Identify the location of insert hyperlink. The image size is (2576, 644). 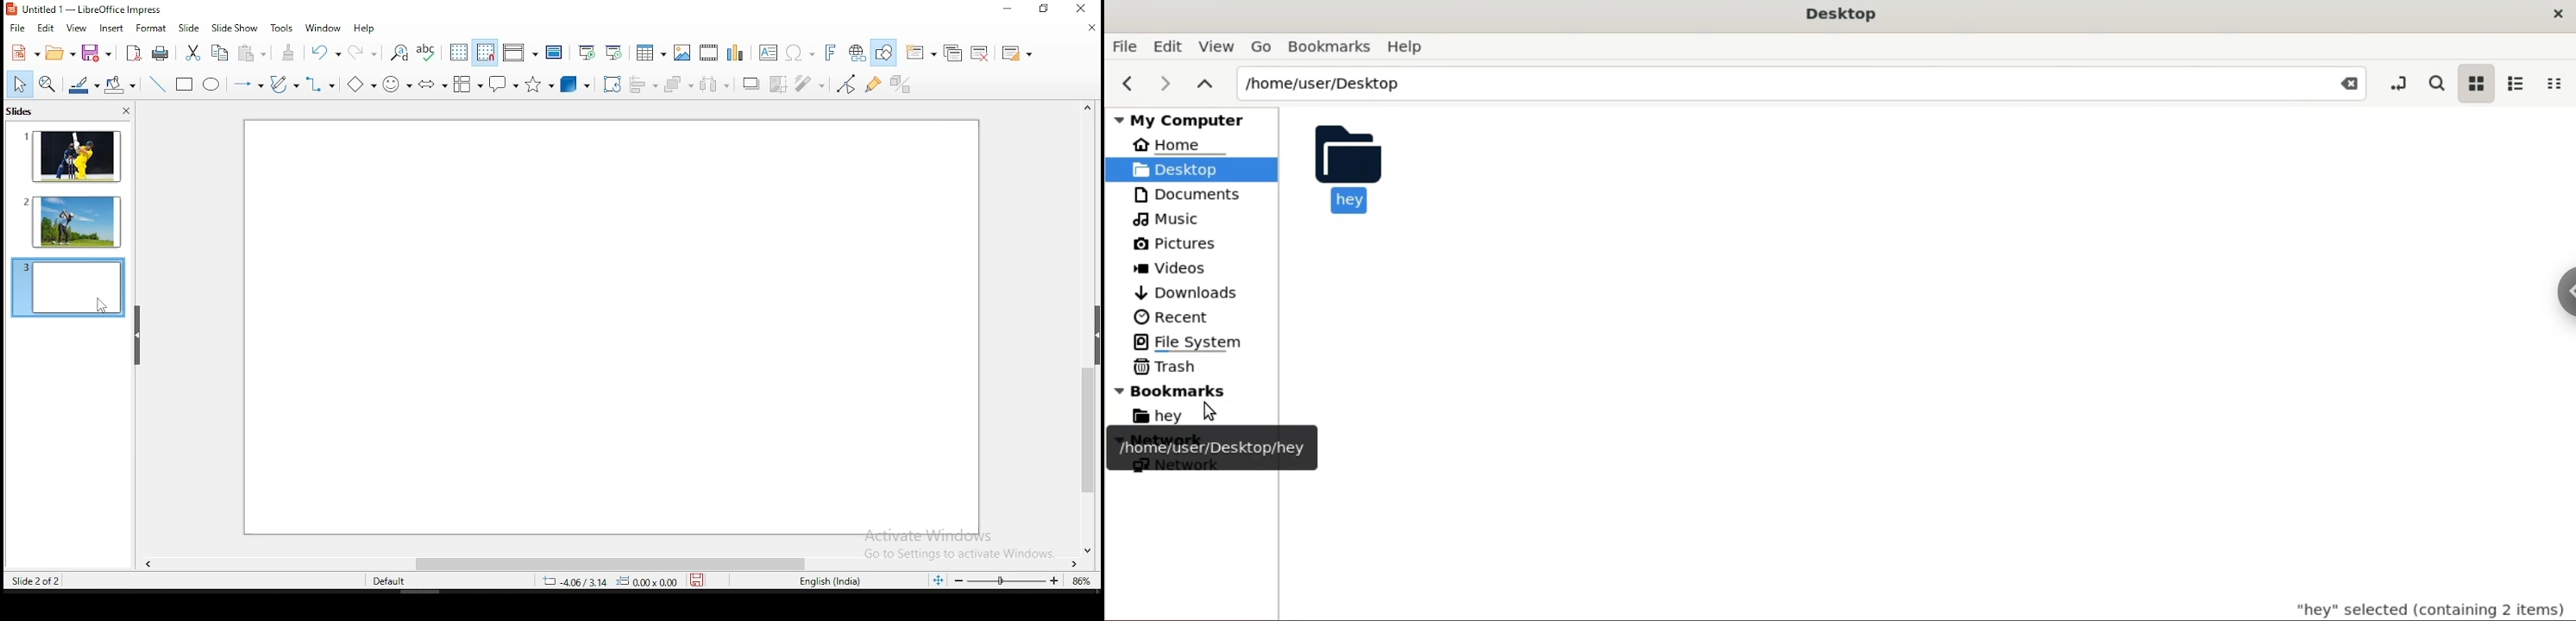
(855, 53).